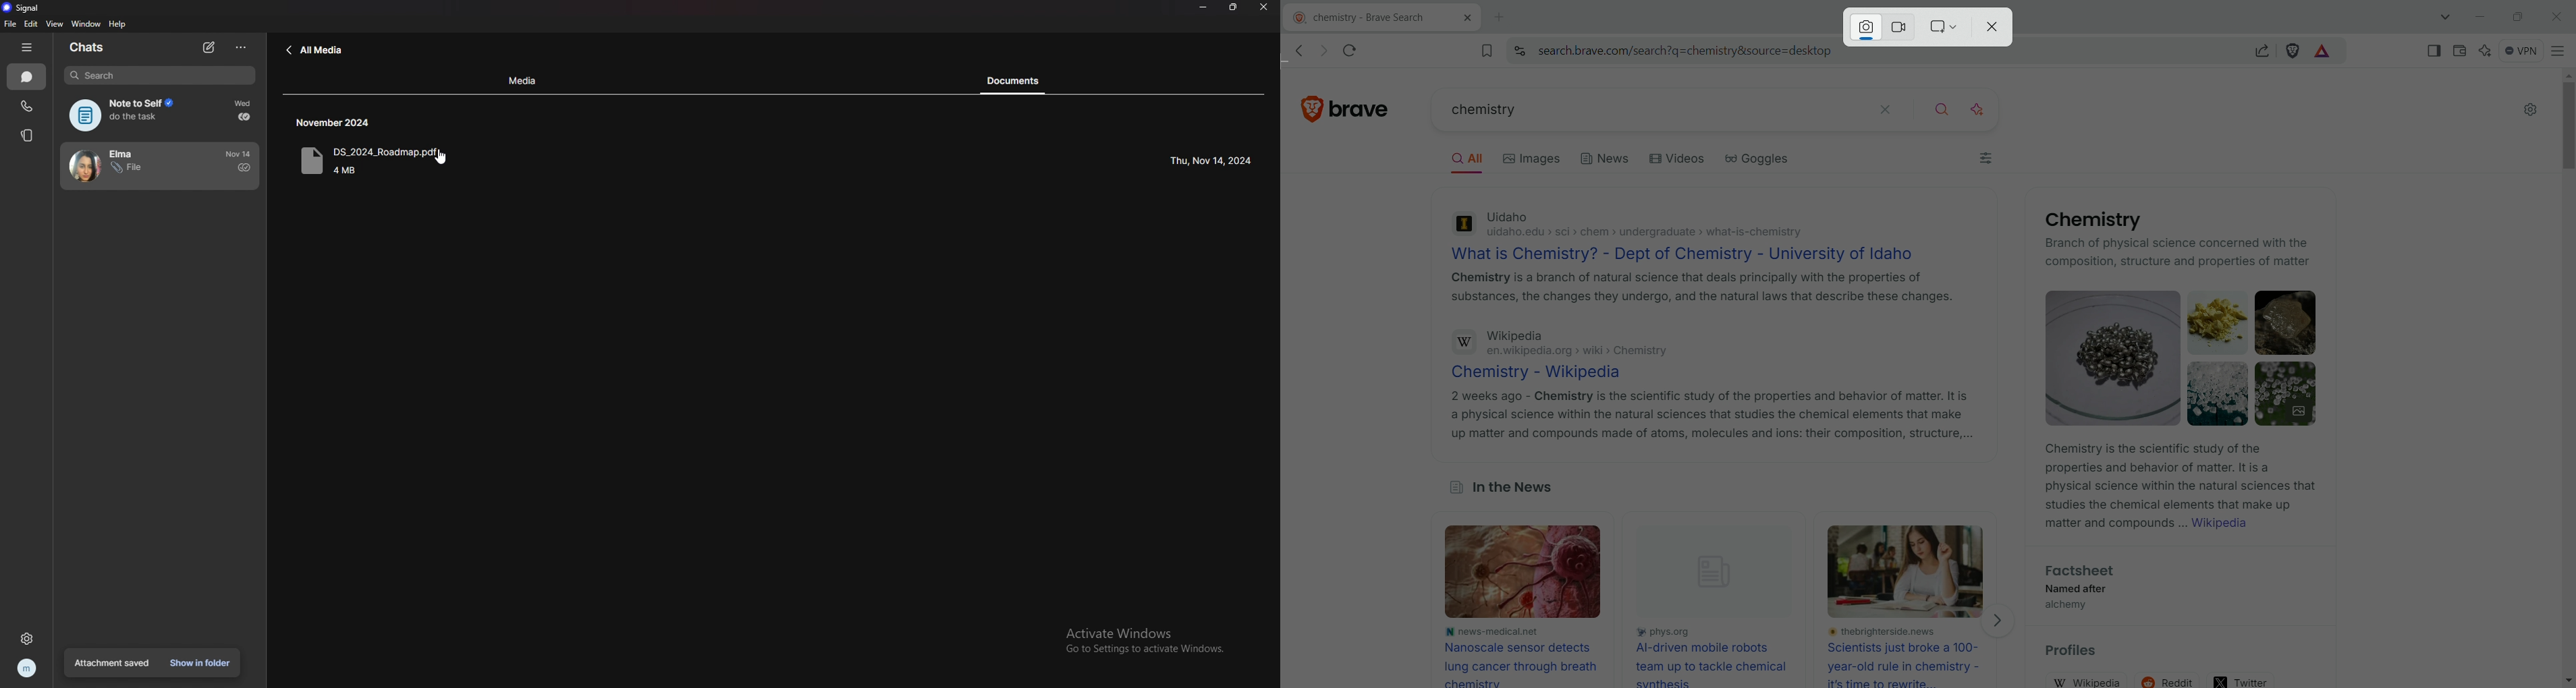 The image size is (2576, 700). Describe the element at coordinates (443, 158) in the screenshot. I see `cursor` at that location.